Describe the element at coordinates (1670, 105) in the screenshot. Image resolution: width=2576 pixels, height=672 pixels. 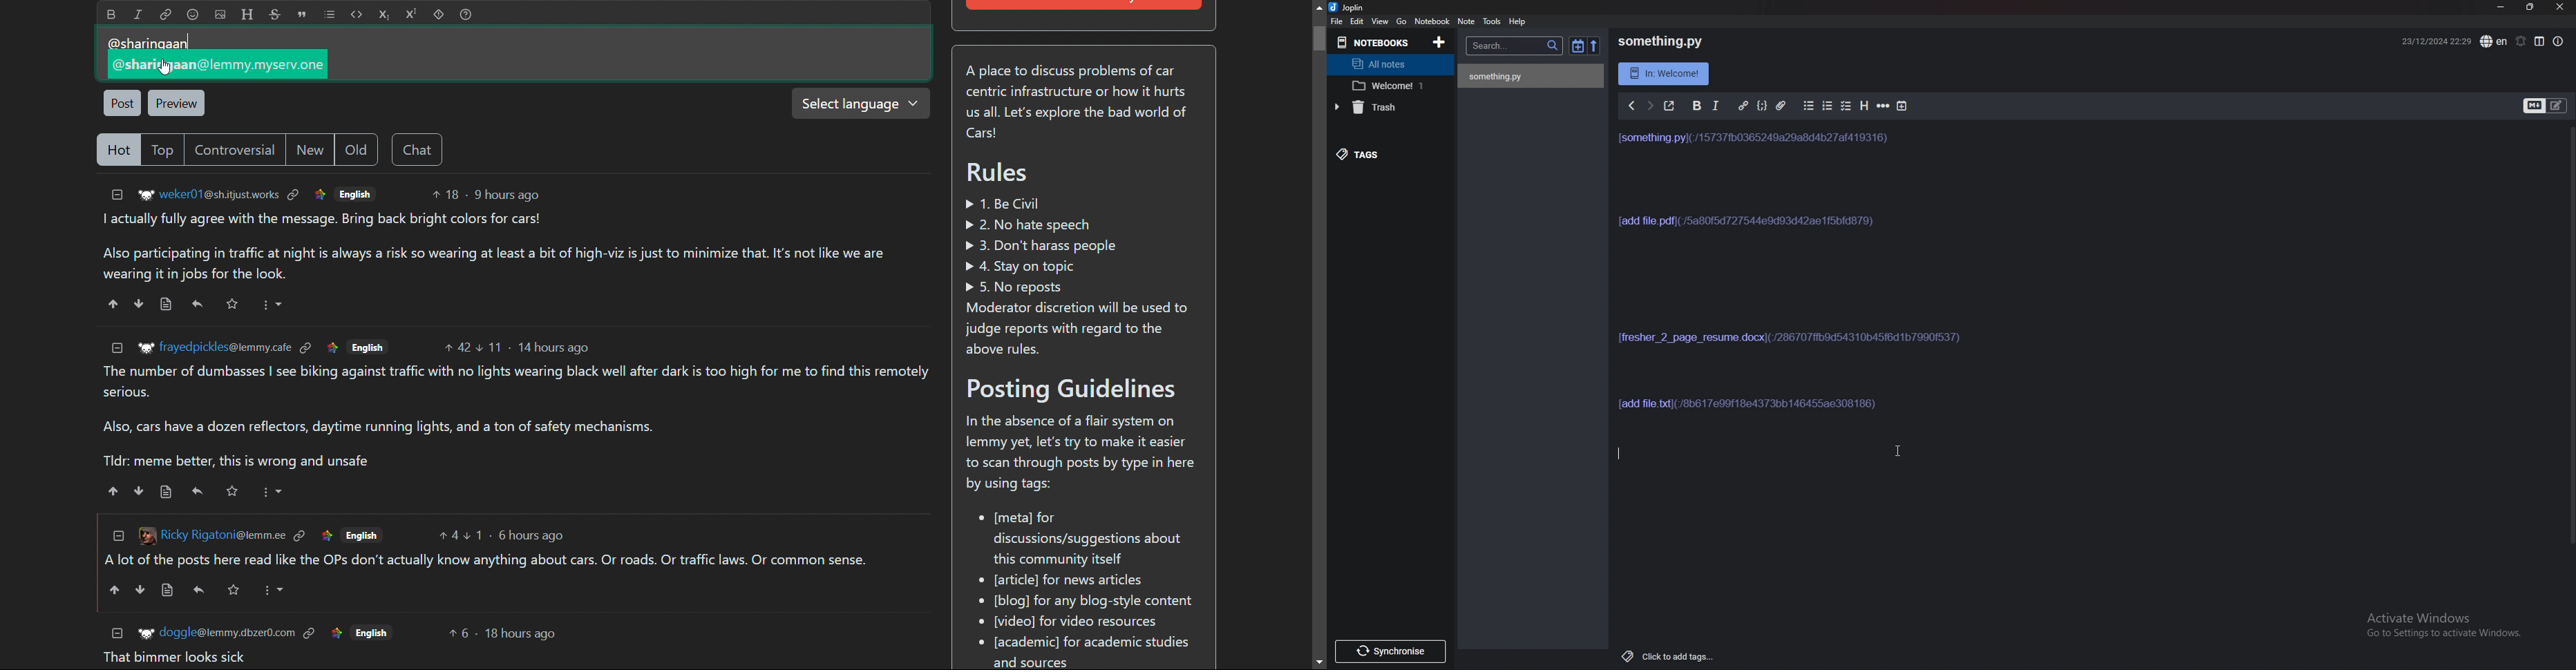
I see `Toggle external editor` at that location.